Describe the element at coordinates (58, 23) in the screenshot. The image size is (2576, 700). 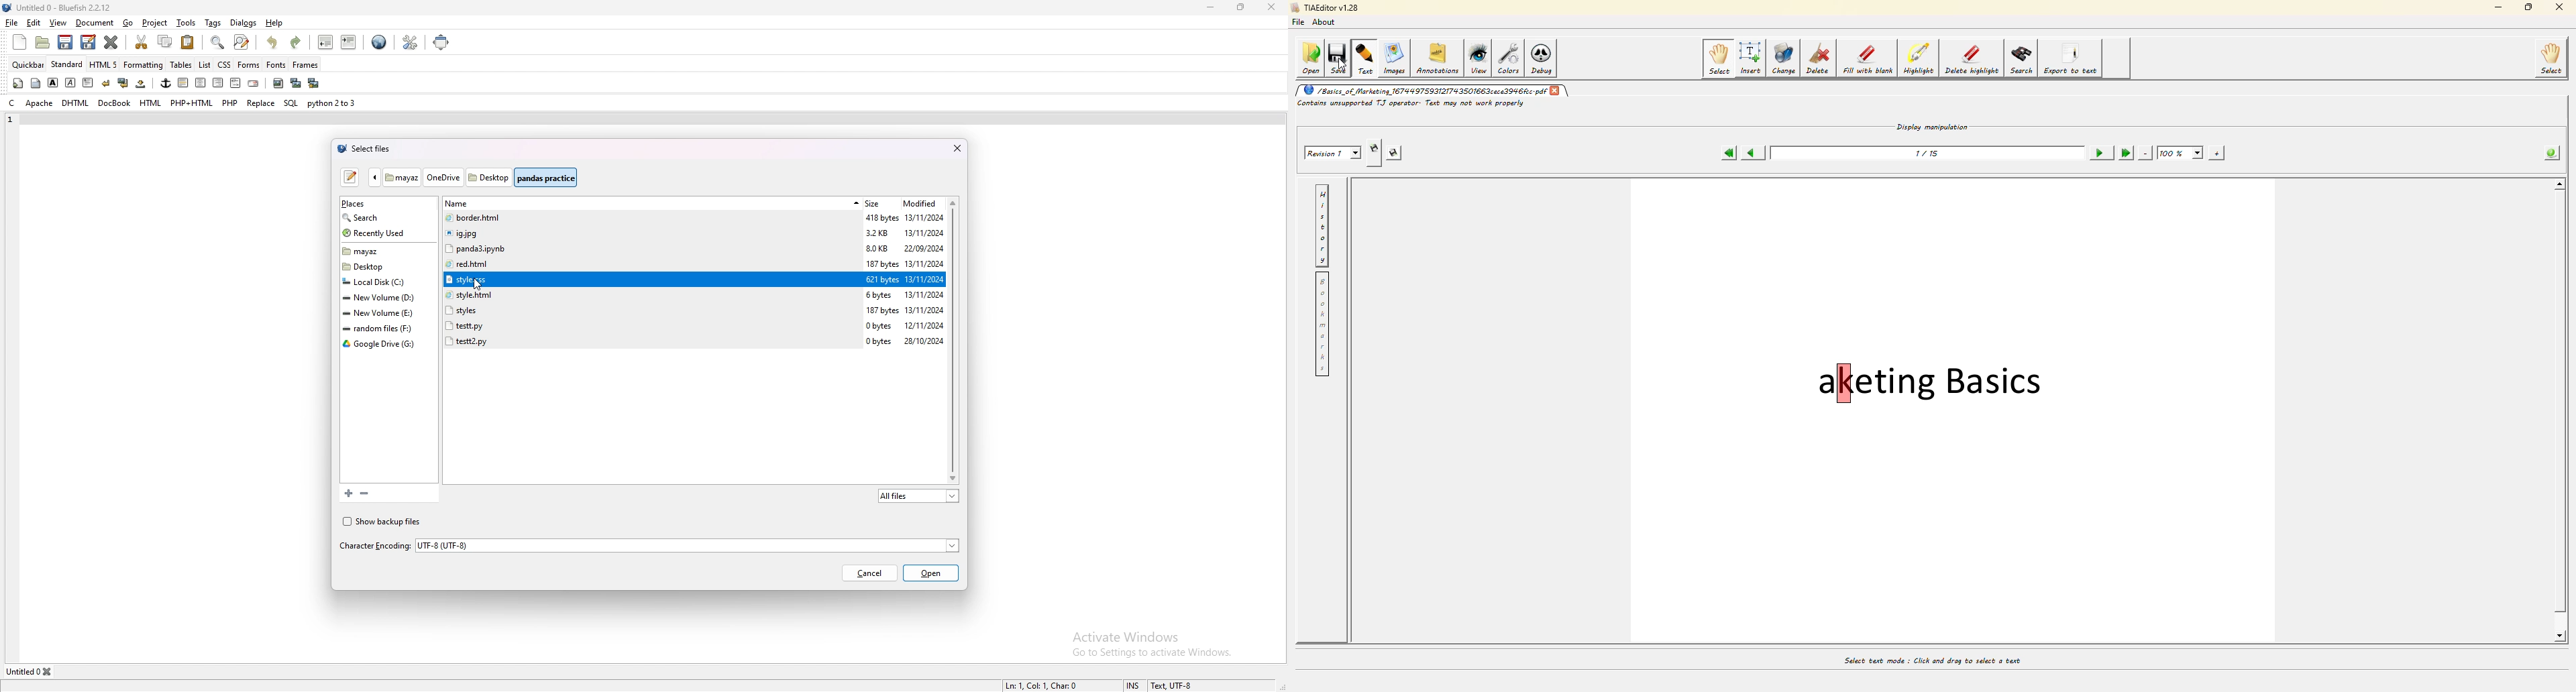
I see `view` at that location.